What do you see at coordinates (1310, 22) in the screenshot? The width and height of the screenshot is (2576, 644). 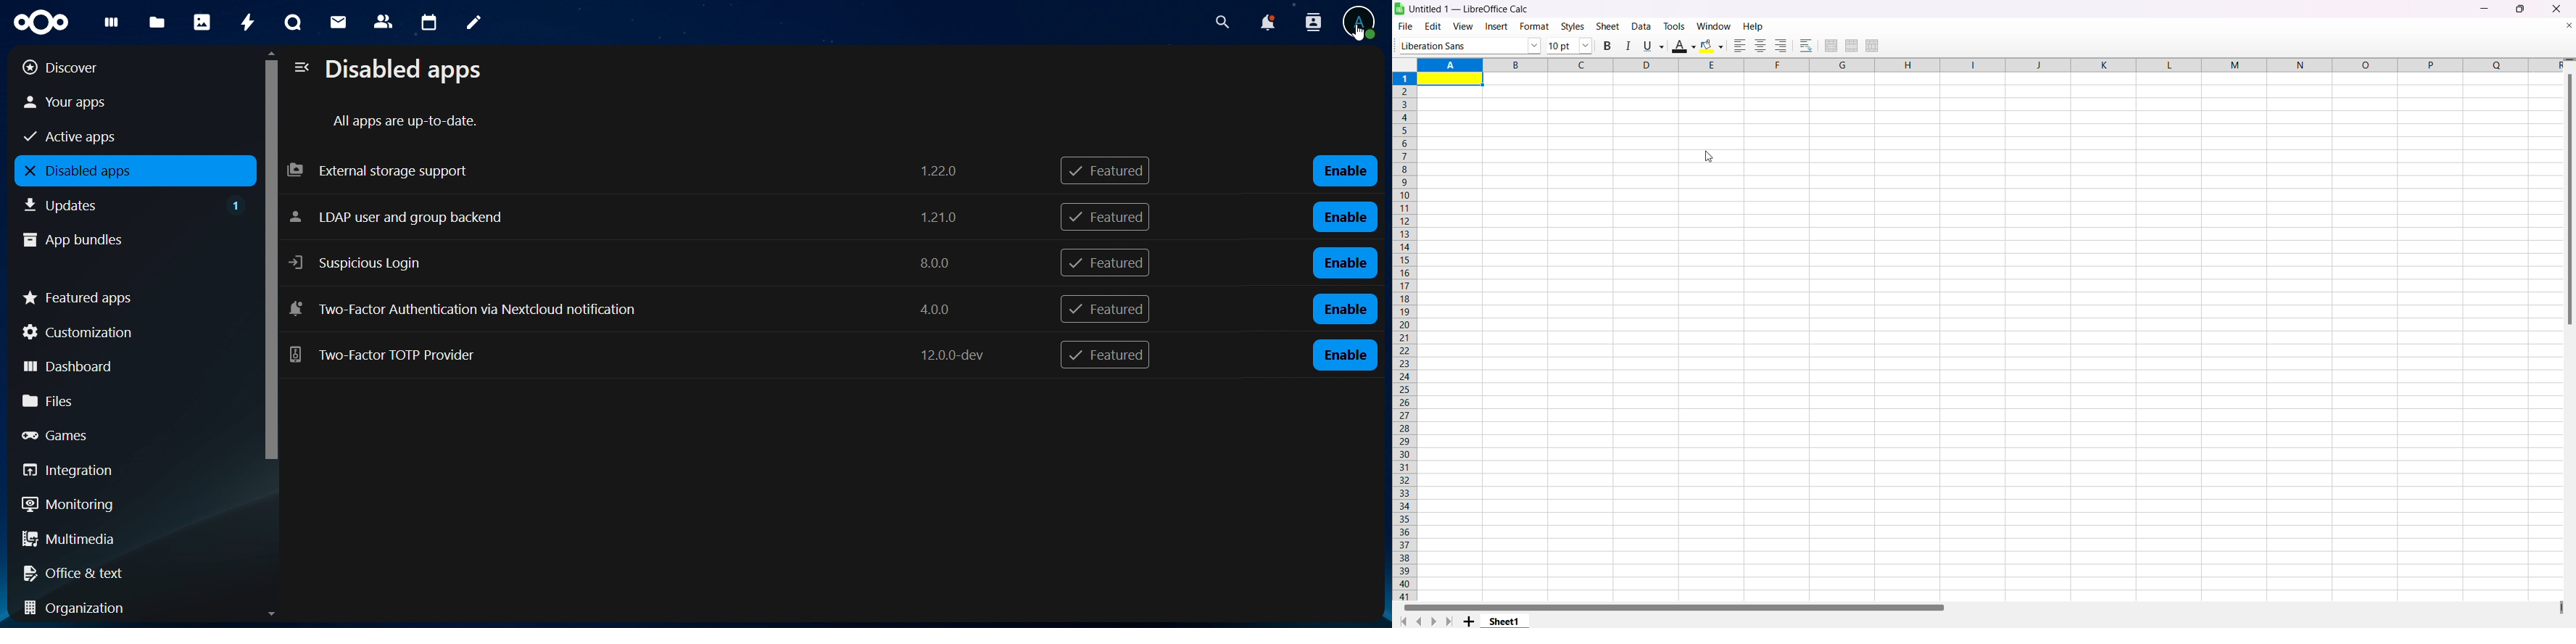 I see `notification` at bounding box center [1310, 22].